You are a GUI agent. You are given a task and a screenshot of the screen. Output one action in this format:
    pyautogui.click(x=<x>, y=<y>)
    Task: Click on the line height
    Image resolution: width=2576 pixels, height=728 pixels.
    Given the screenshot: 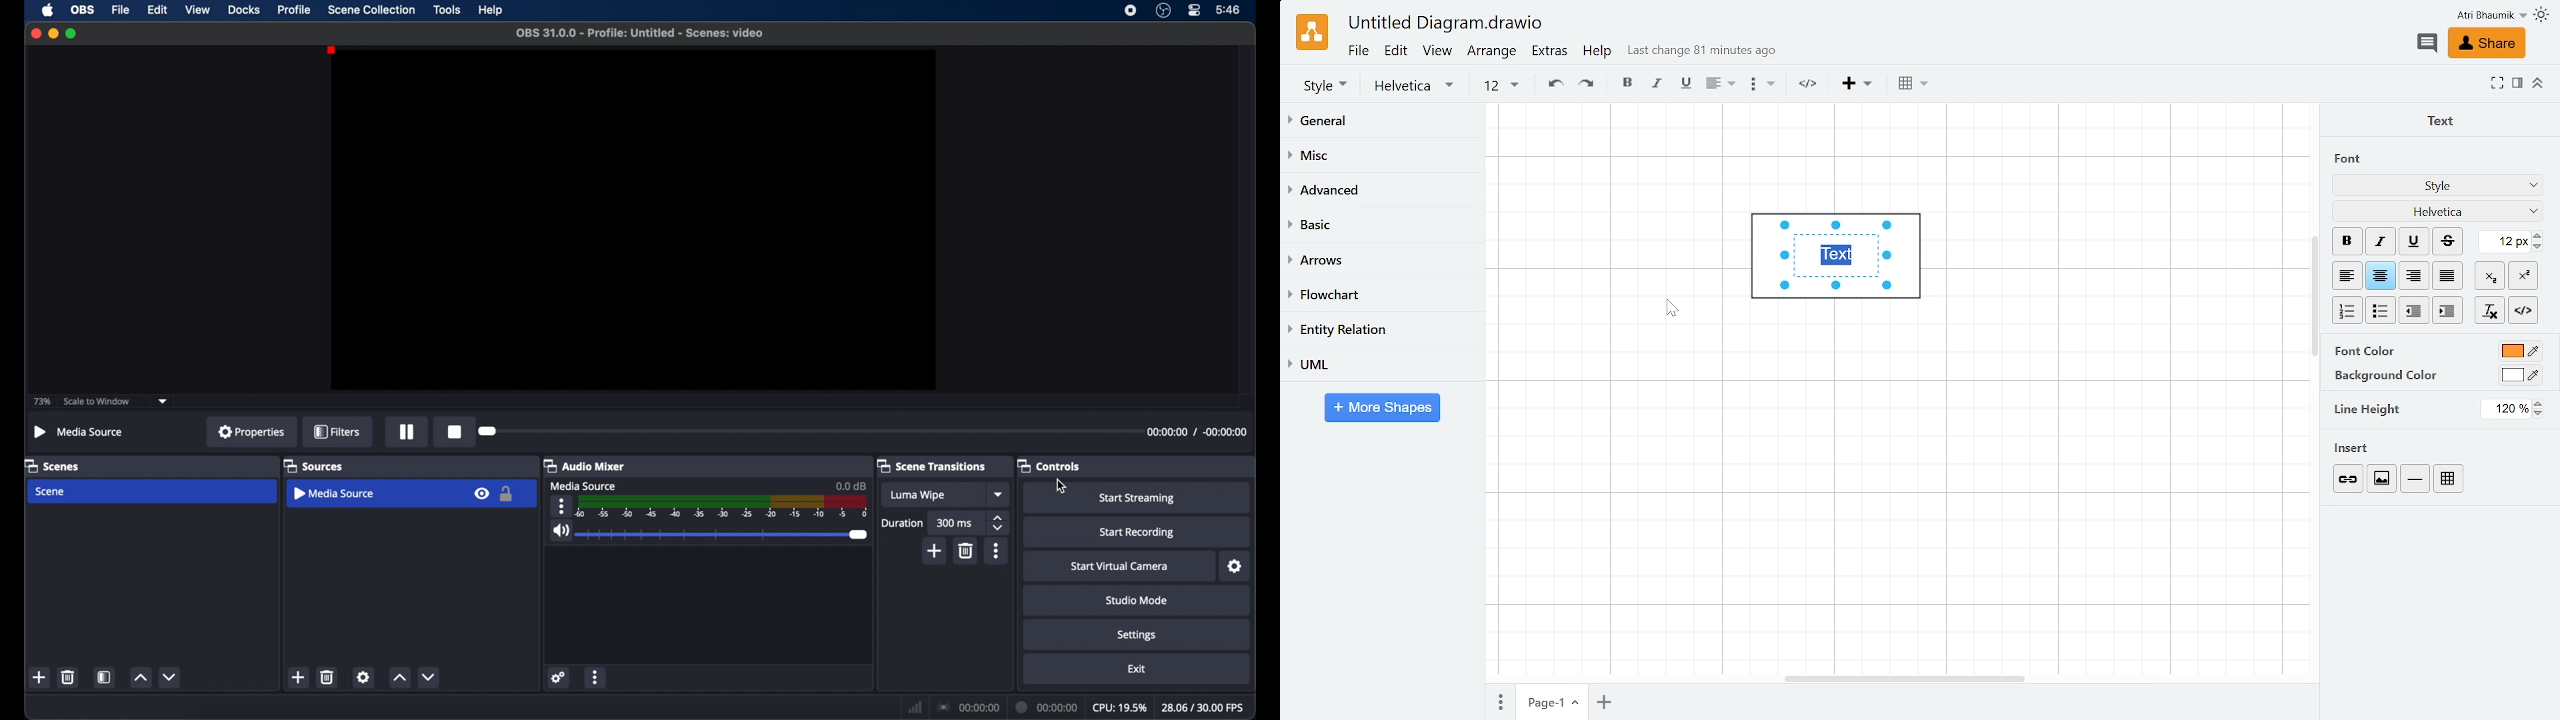 What is the action you would take?
    pyautogui.click(x=2368, y=408)
    